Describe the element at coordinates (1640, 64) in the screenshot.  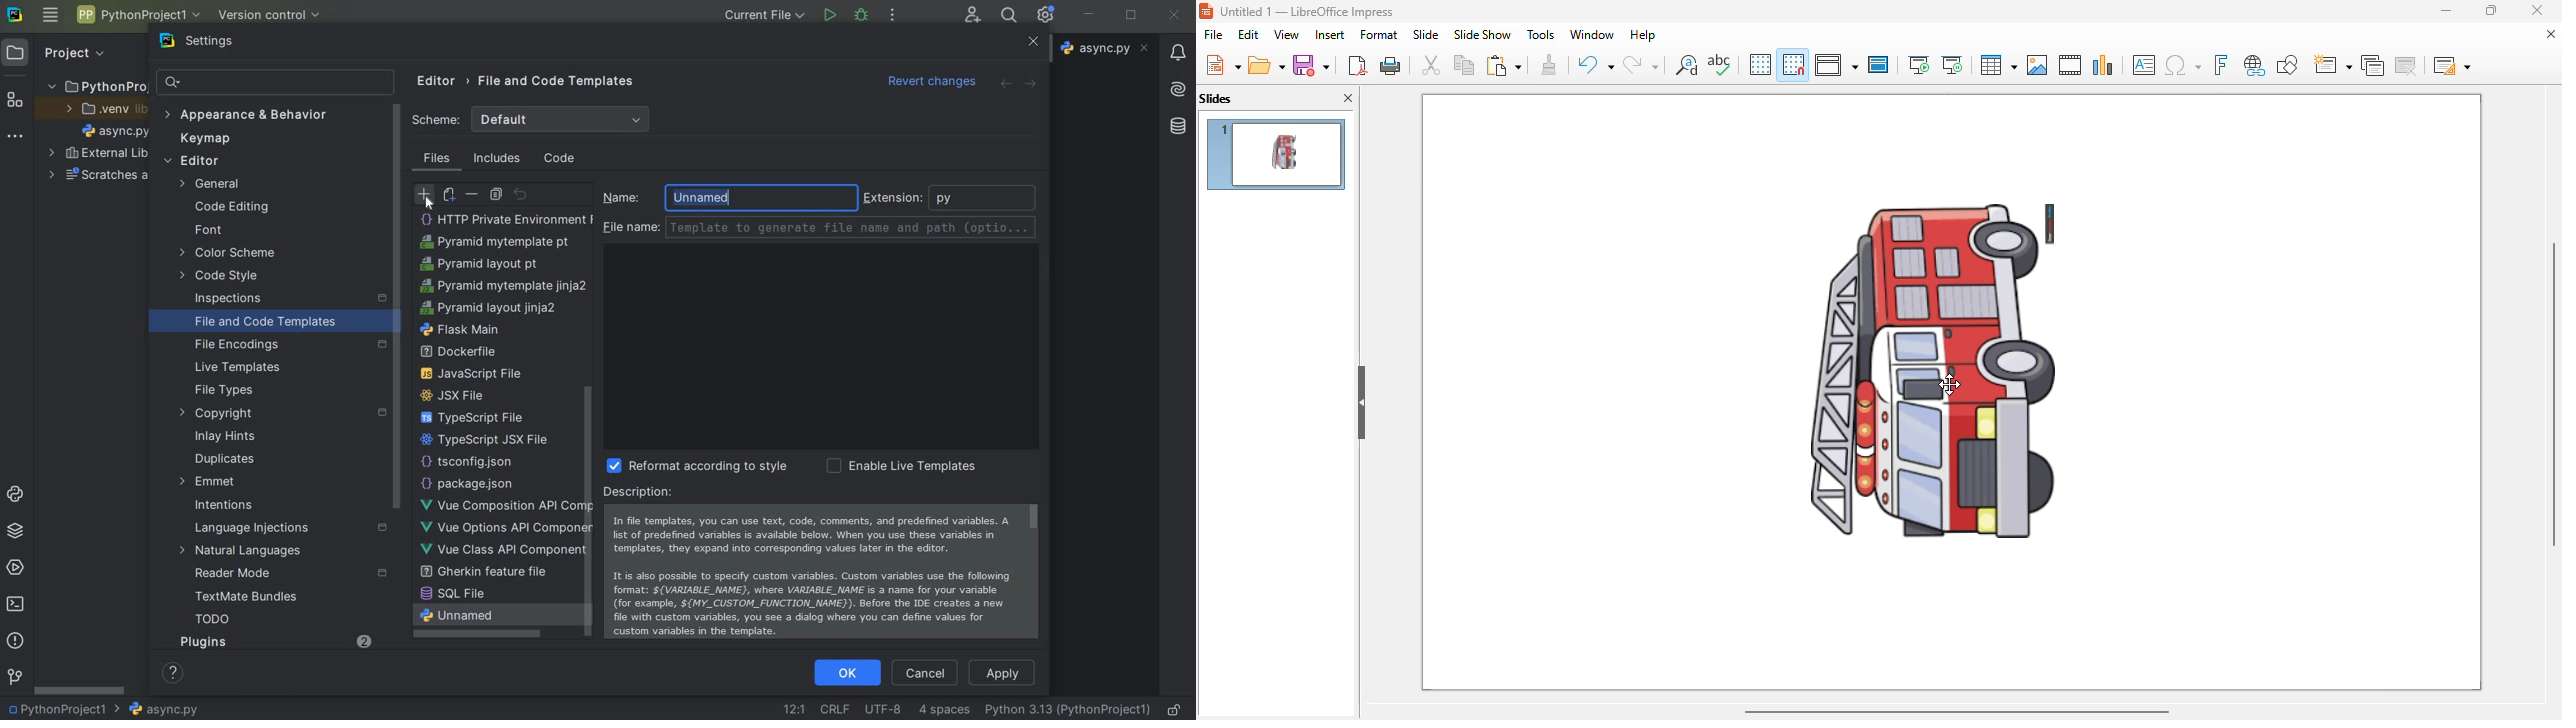
I see `redo` at that location.